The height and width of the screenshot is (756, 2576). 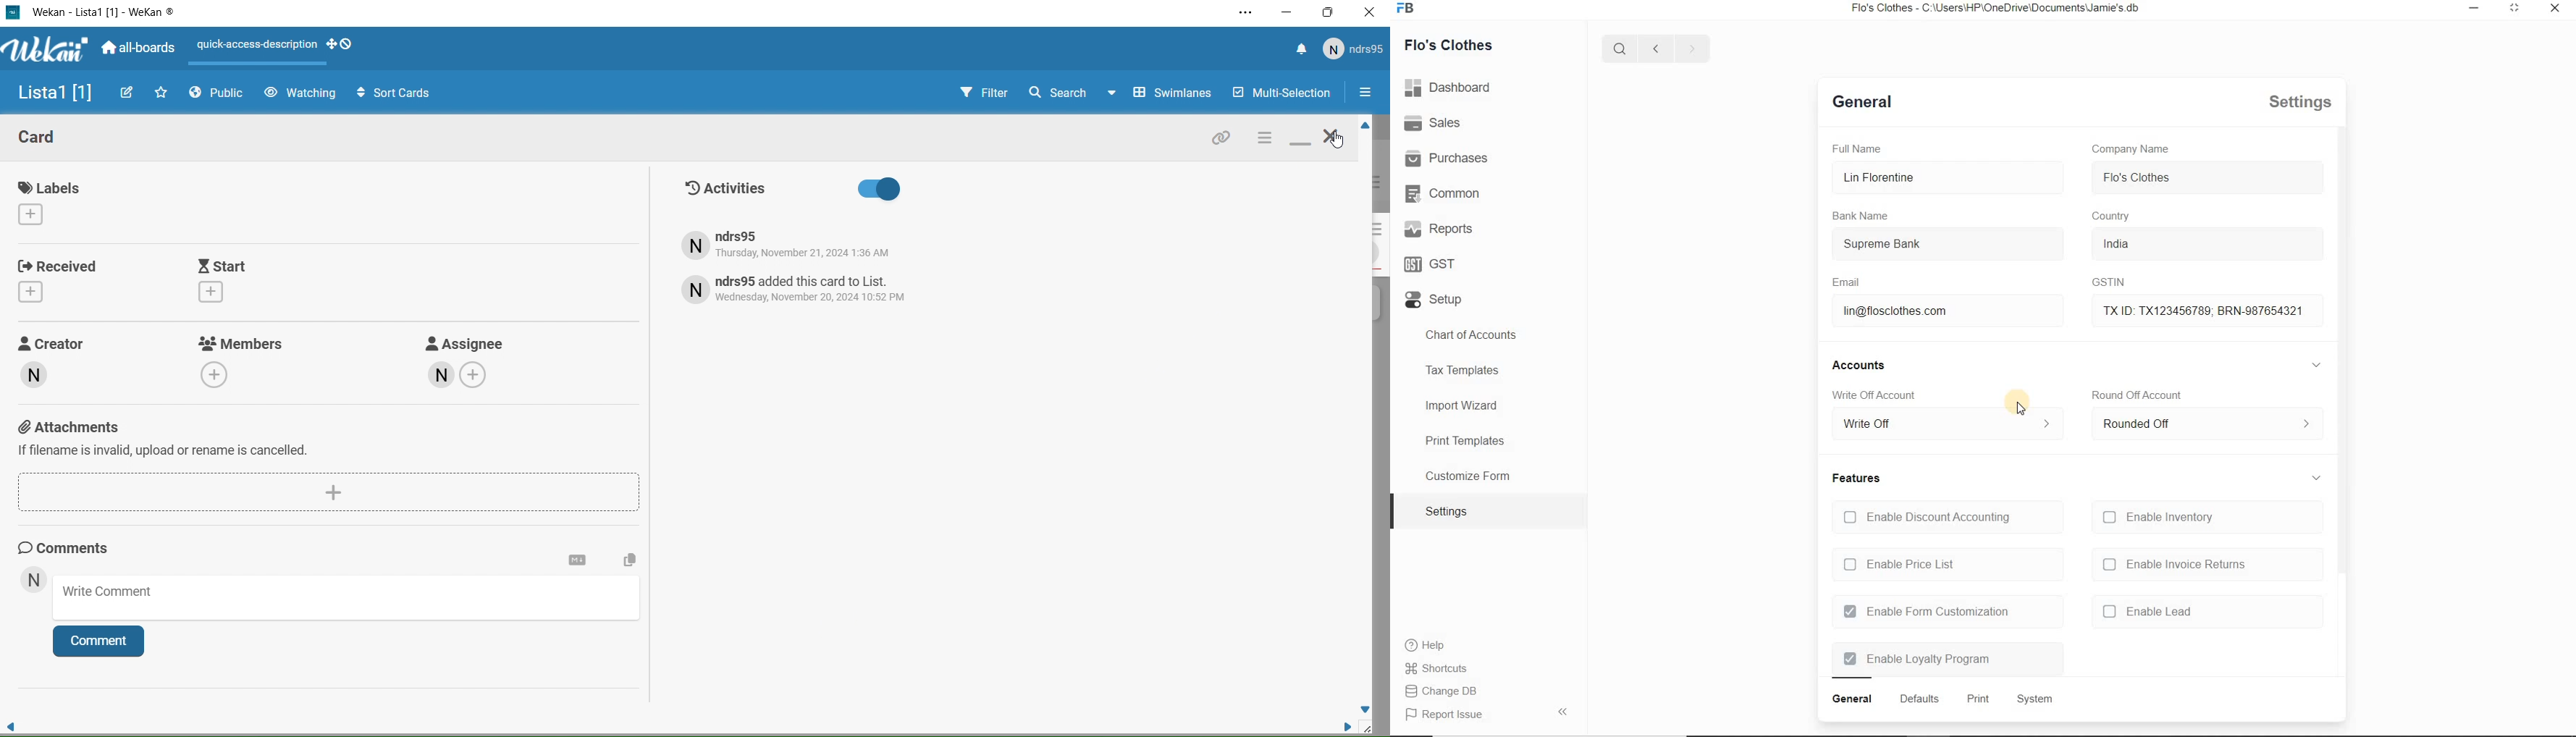 What do you see at coordinates (67, 370) in the screenshot?
I see `Creator` at bounding box center [67, 370].